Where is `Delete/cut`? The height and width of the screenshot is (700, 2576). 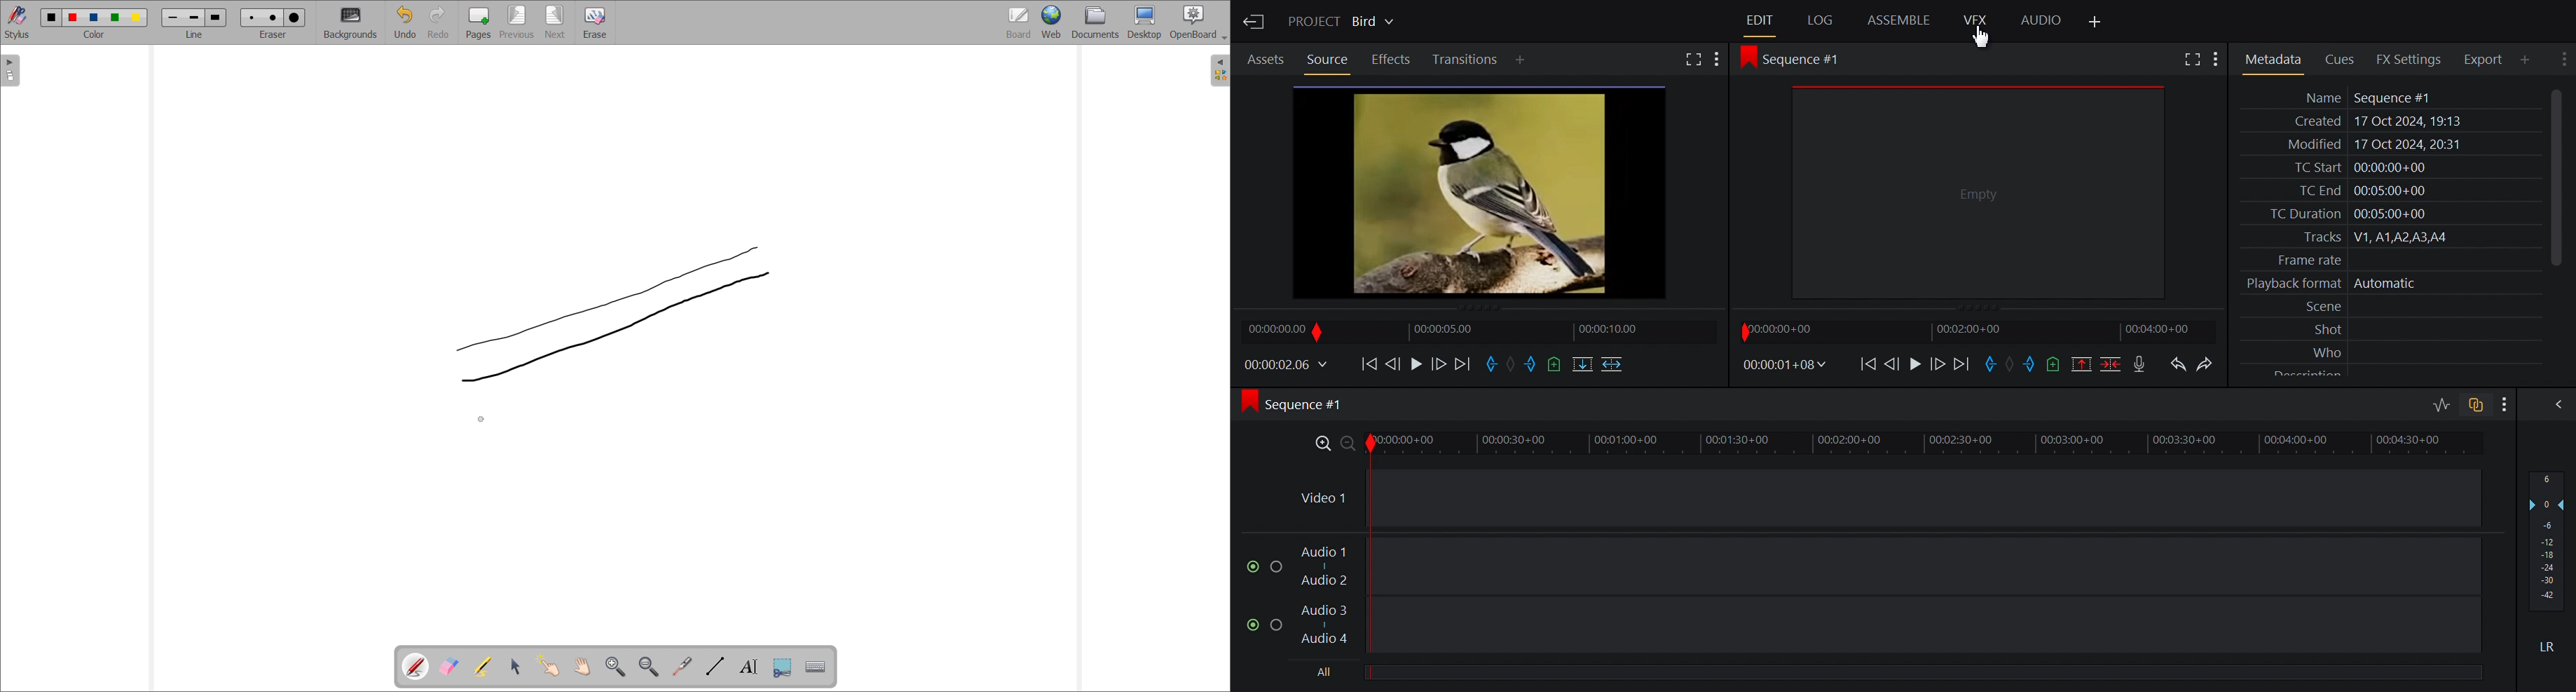 Delete/cut is located at coordinates (2113, 366).